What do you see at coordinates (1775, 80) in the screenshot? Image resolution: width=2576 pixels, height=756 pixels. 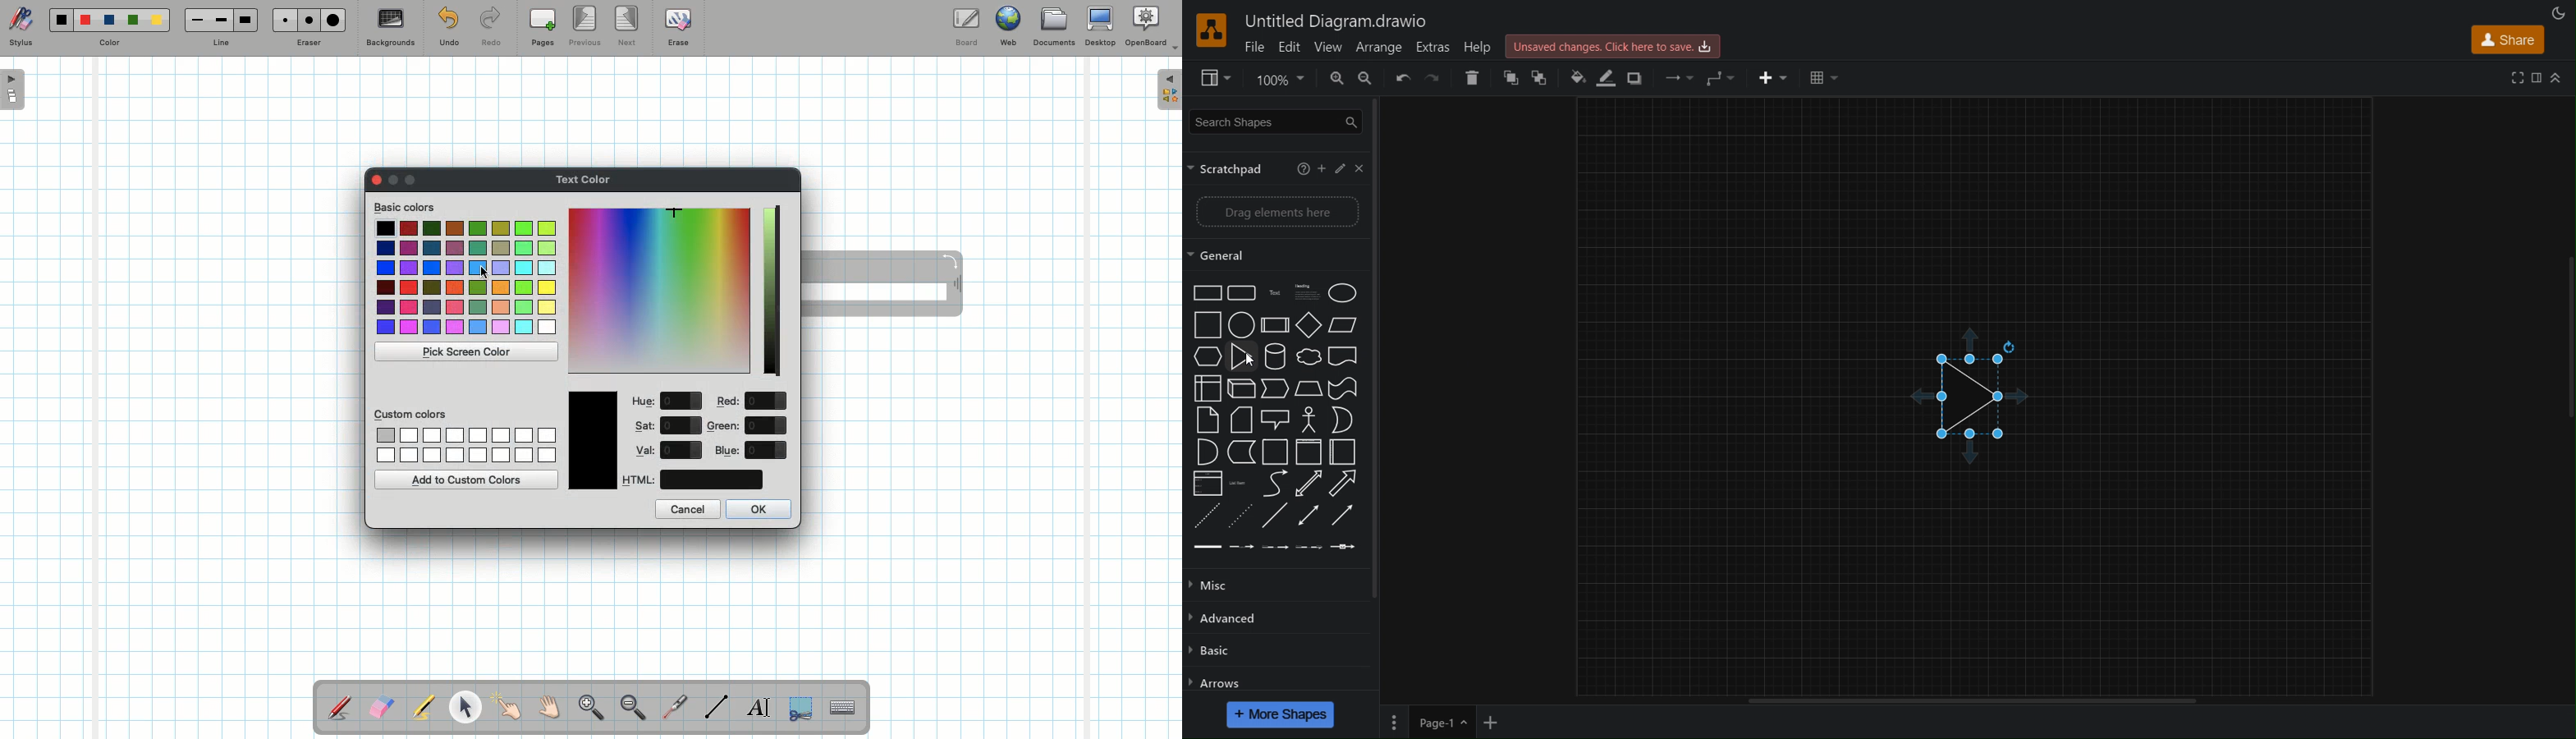 I see `Insert` at bounding box center [1775, 80].